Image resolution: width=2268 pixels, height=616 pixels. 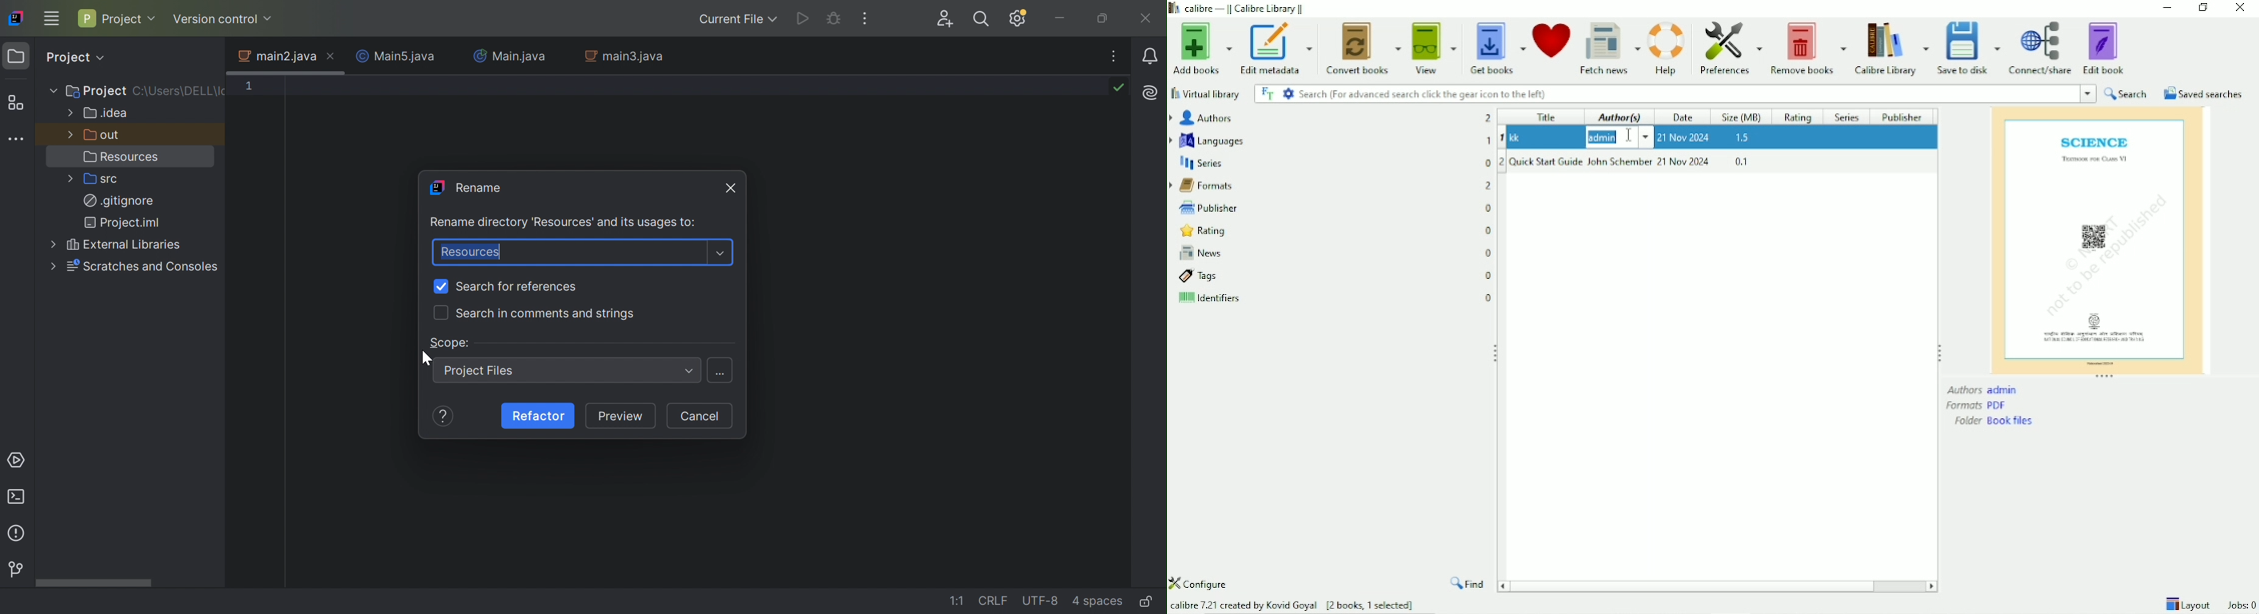 I want to click on Rating, so click(x=1332, y=232).